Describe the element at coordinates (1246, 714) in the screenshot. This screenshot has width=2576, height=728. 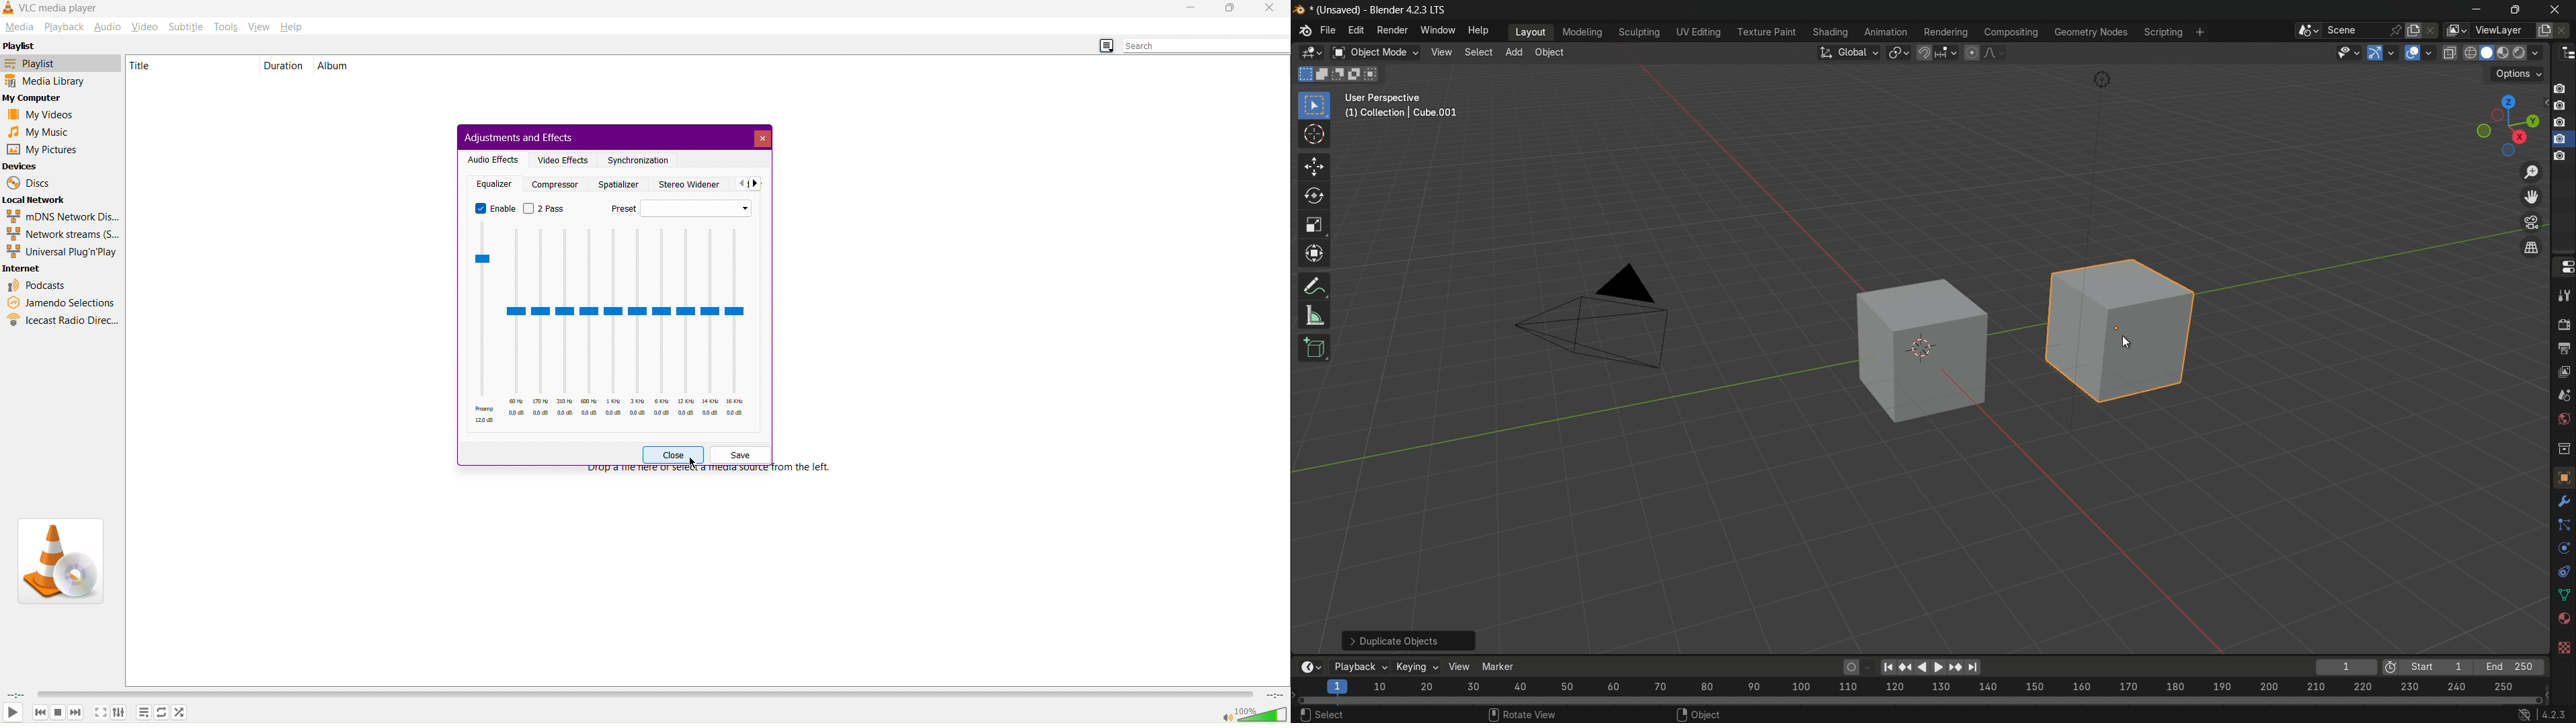
I see `Volume` at that location.